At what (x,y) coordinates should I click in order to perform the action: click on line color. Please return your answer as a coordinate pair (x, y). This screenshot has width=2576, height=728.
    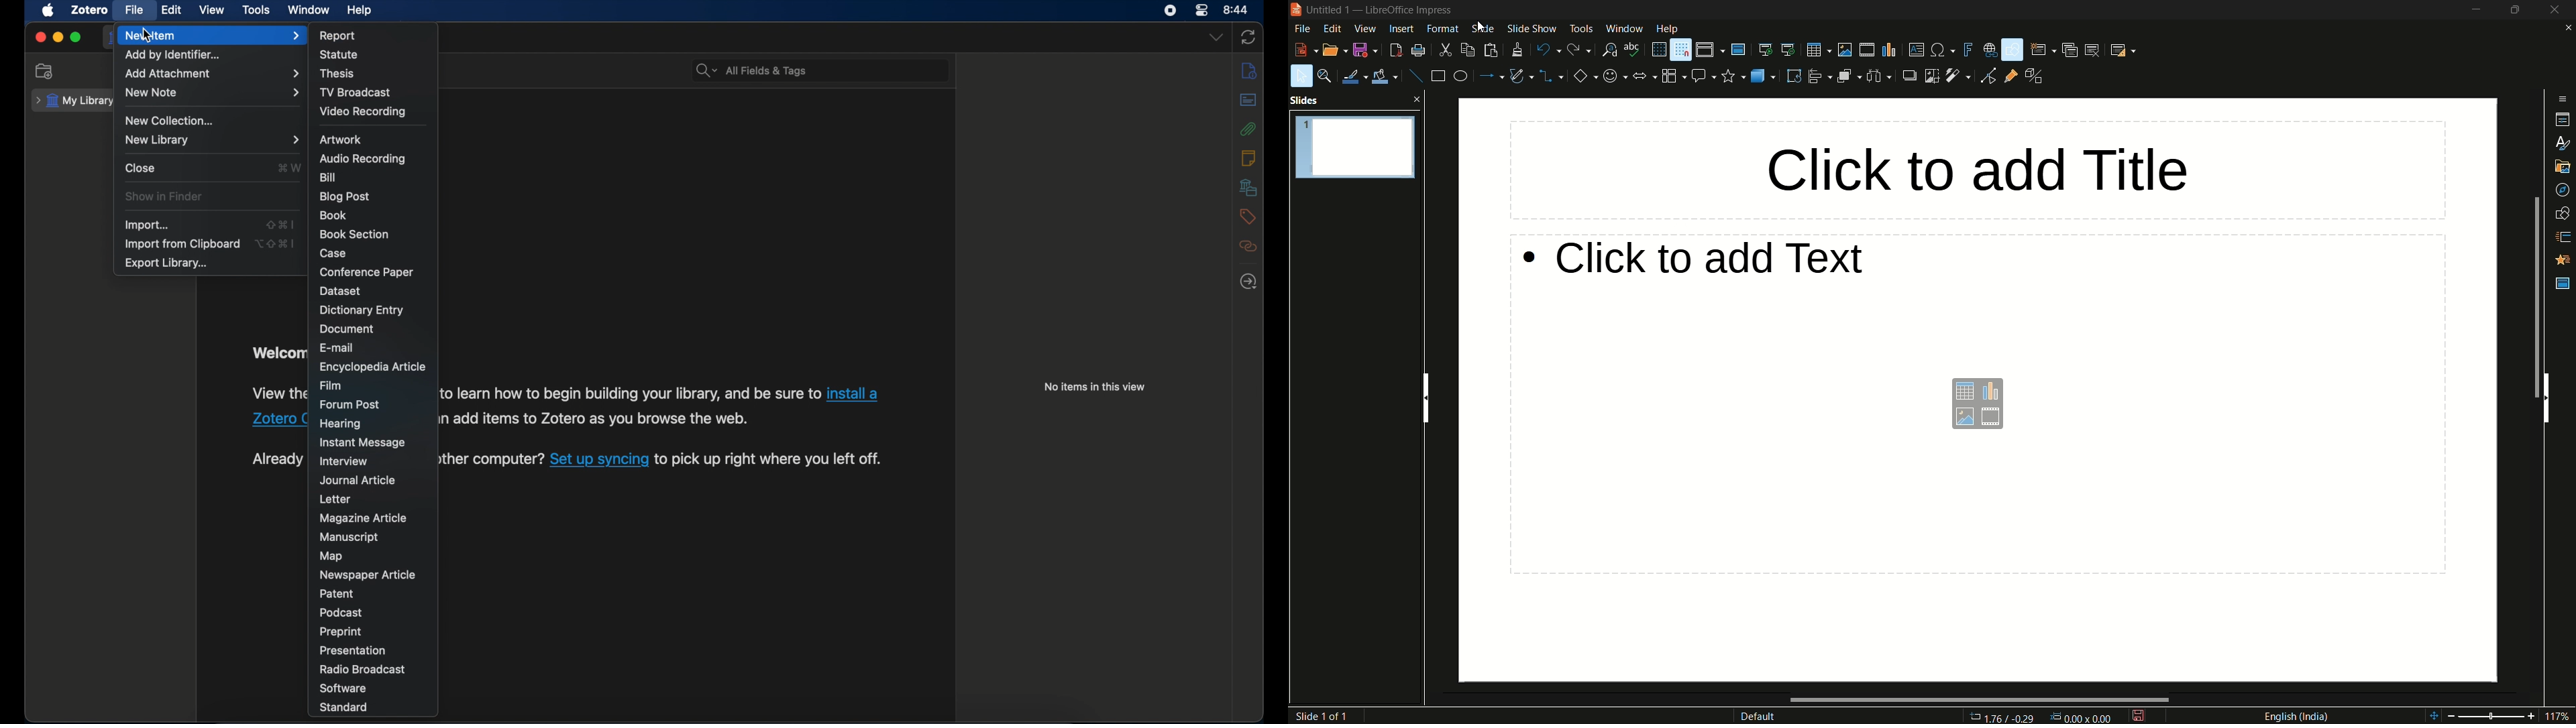
    Looking at the image, I should click on (1354, 78).